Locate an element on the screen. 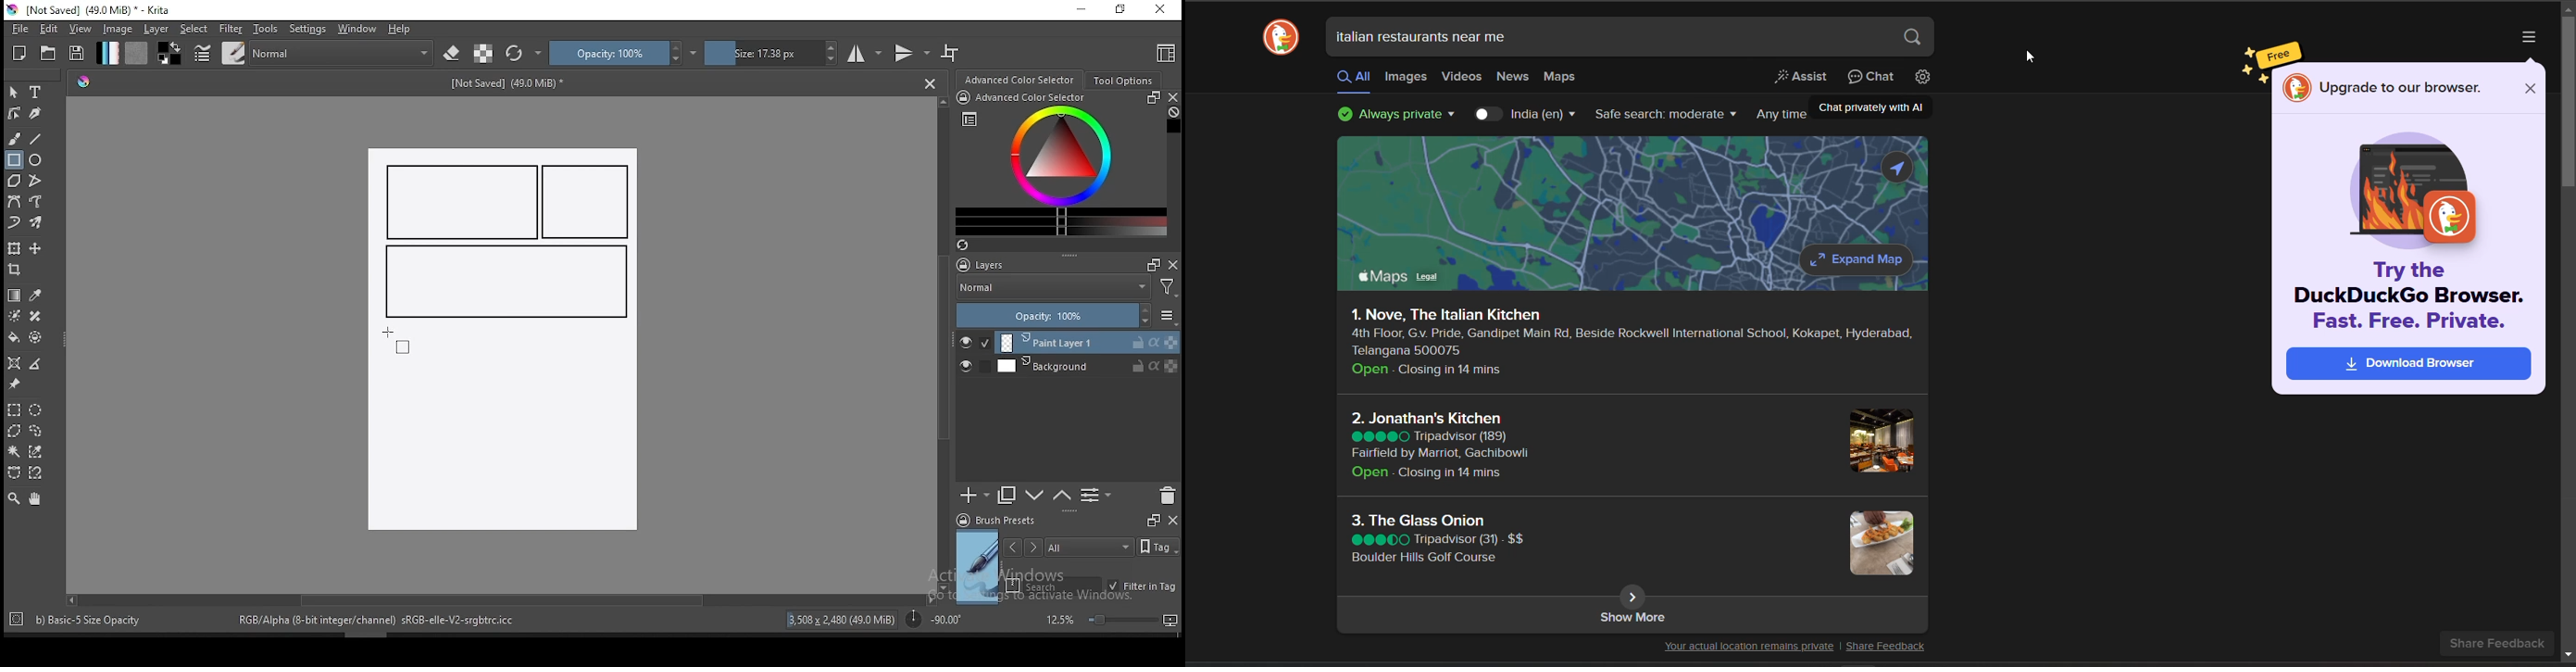  share feedback is located at coordinates (2498, 644).